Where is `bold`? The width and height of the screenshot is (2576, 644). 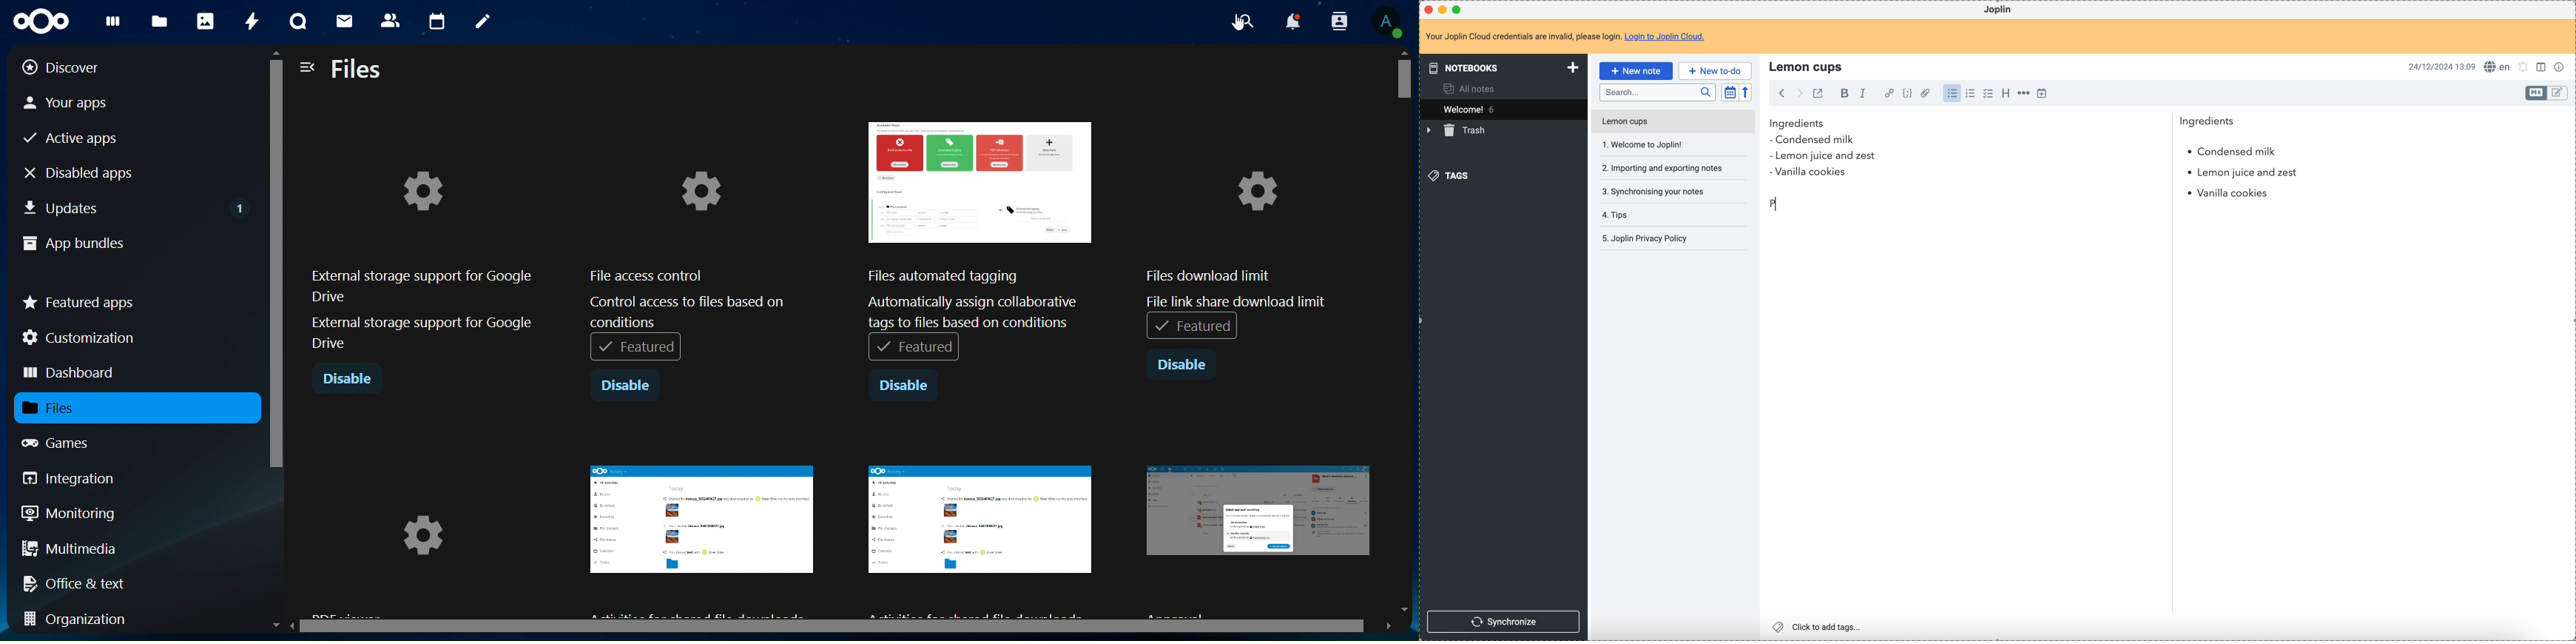
bold is located at coordinates (1842, 94).